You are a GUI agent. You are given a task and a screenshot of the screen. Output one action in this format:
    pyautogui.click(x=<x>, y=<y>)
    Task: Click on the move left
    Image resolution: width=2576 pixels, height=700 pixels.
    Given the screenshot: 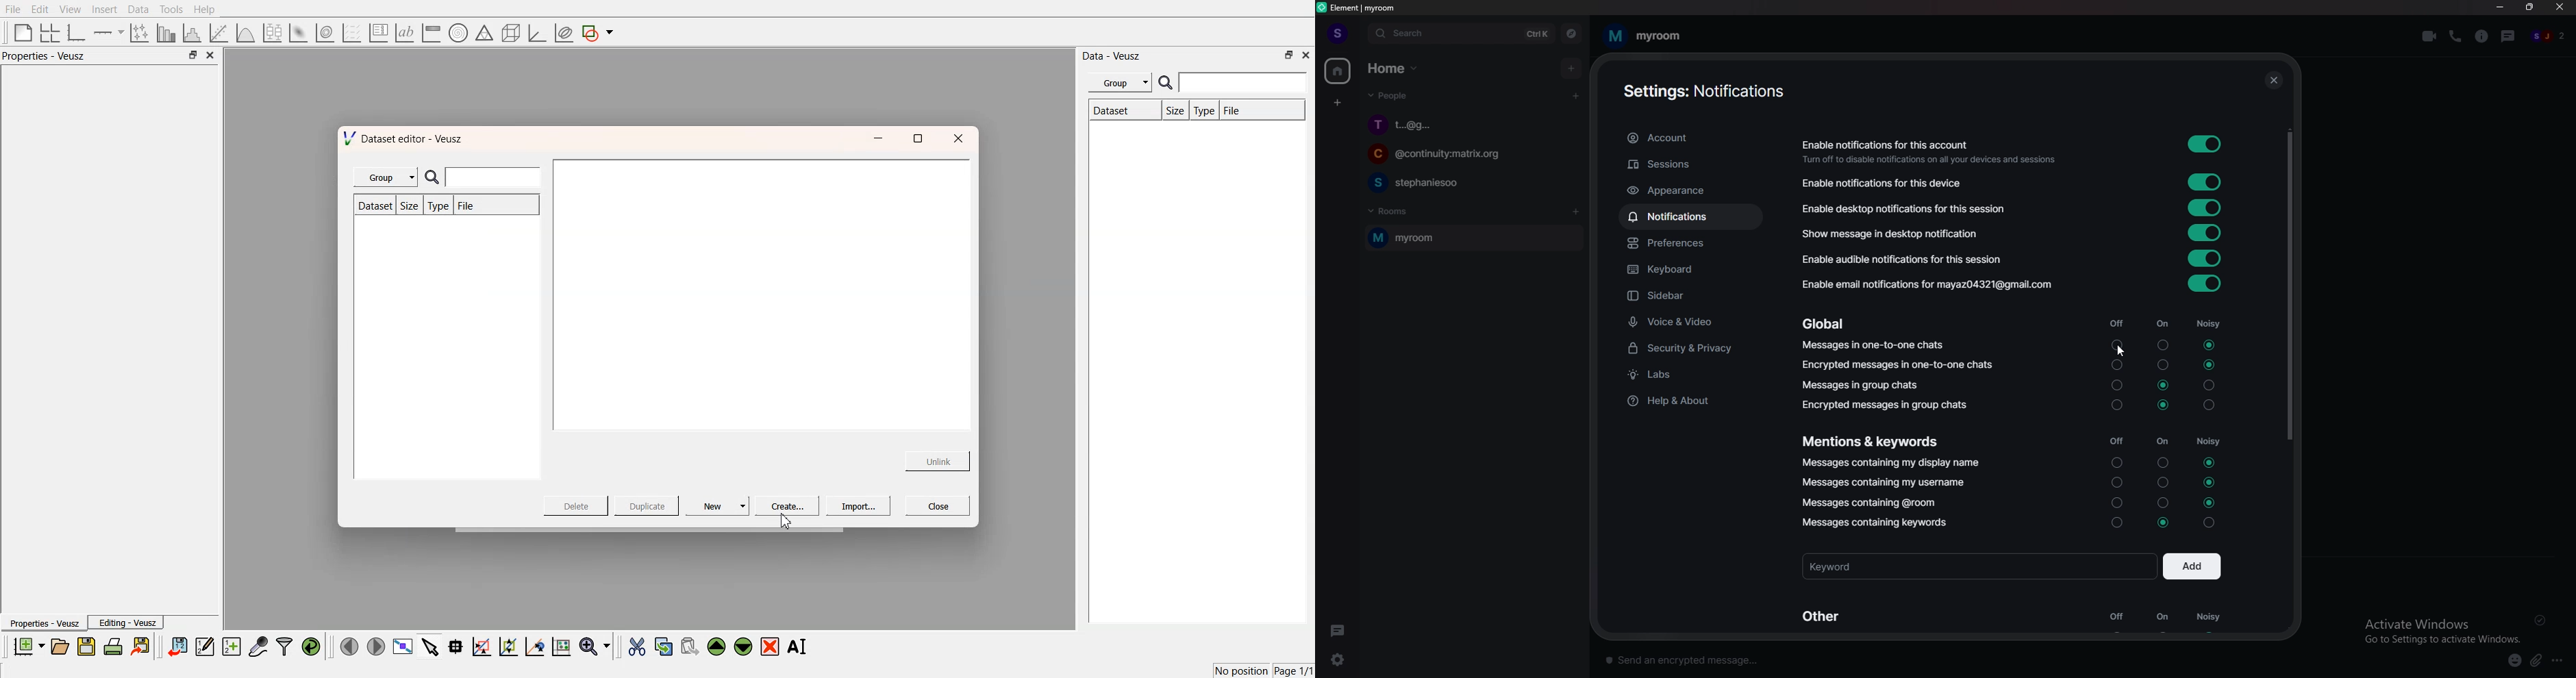 What is the action you would take?
    pyautogui.click(x=349, y=646)
    